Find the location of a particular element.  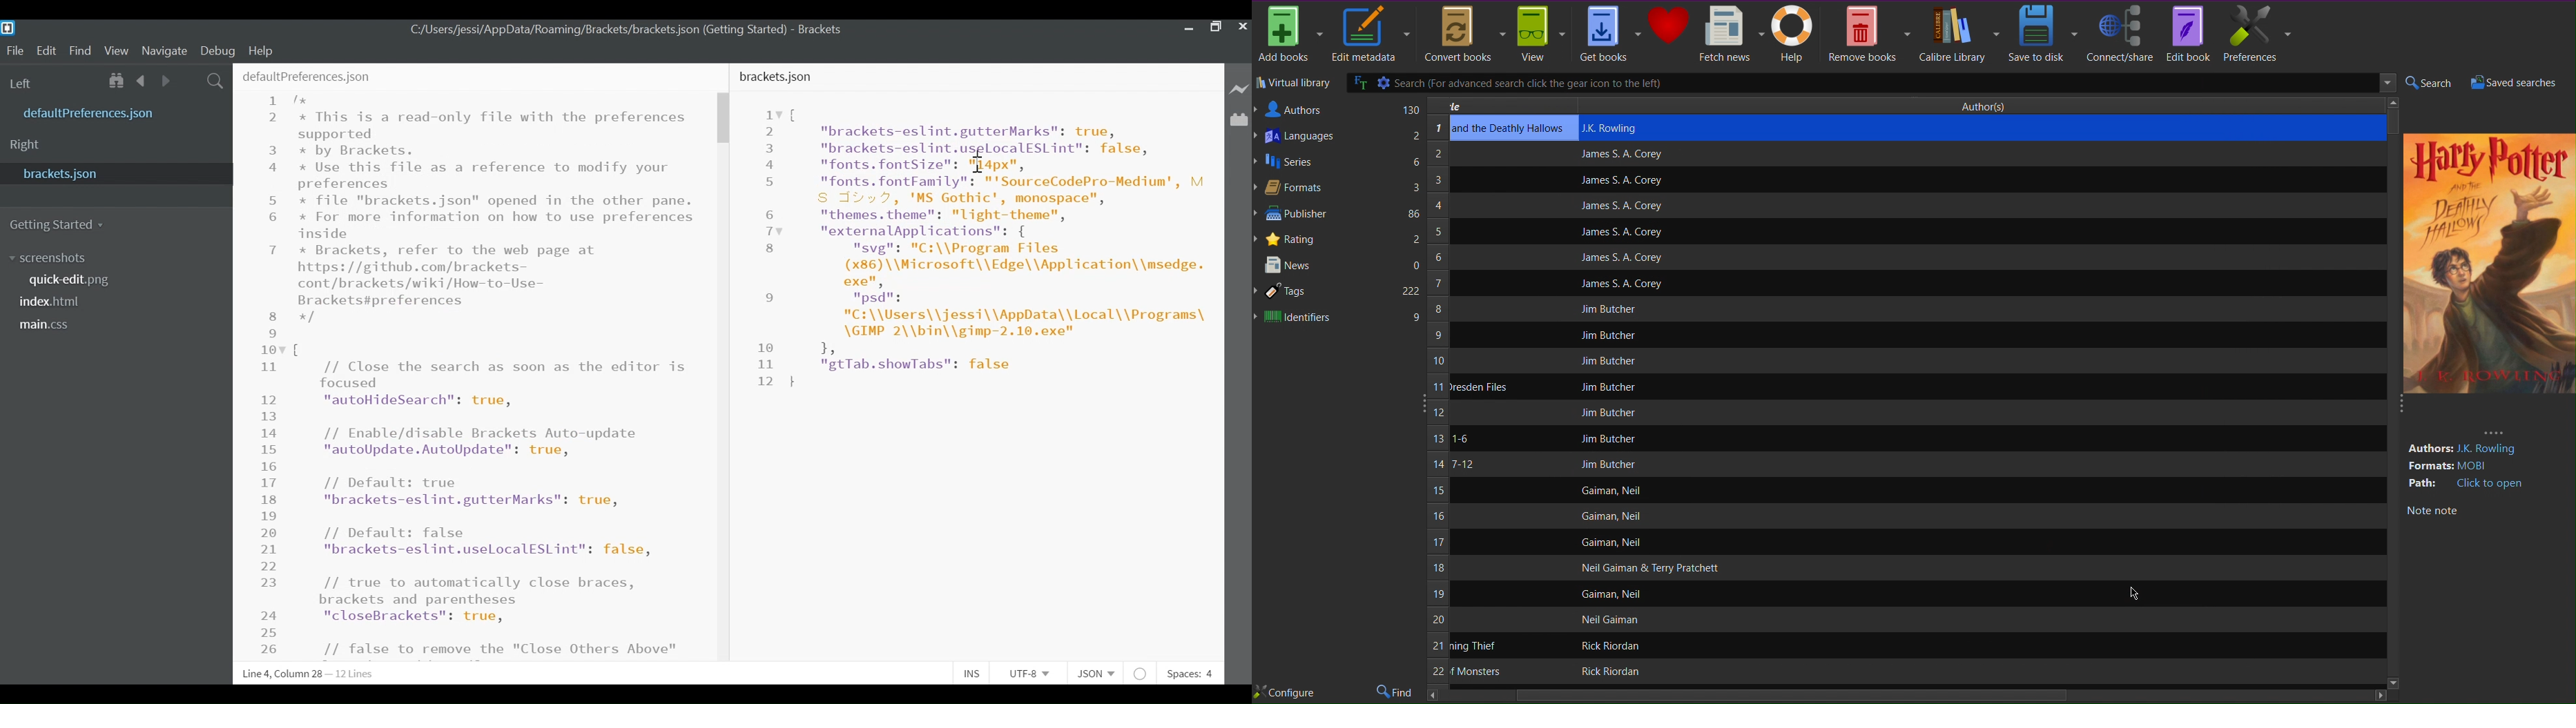

main.css is located at coordinates (49, 326).